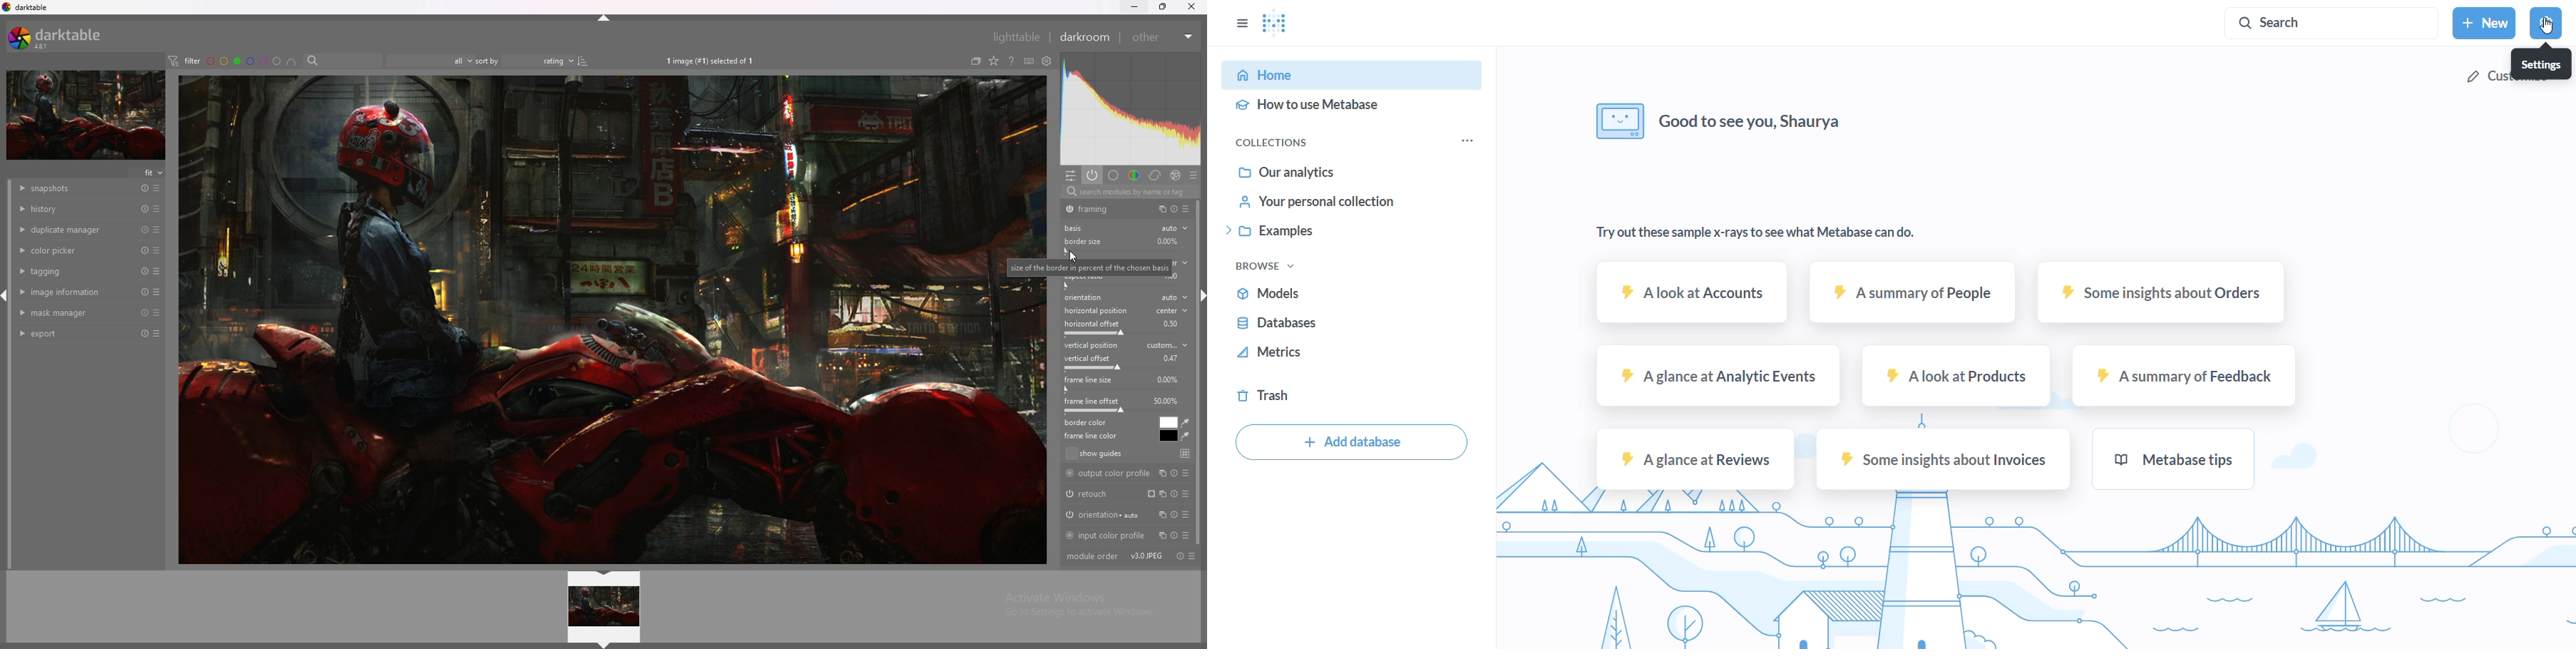 The width and height of the screenshot is (2576, 672). What do you see at coordinates (145, 292) in the screenshot?
I see `reset` at bounding box center [145, 292].